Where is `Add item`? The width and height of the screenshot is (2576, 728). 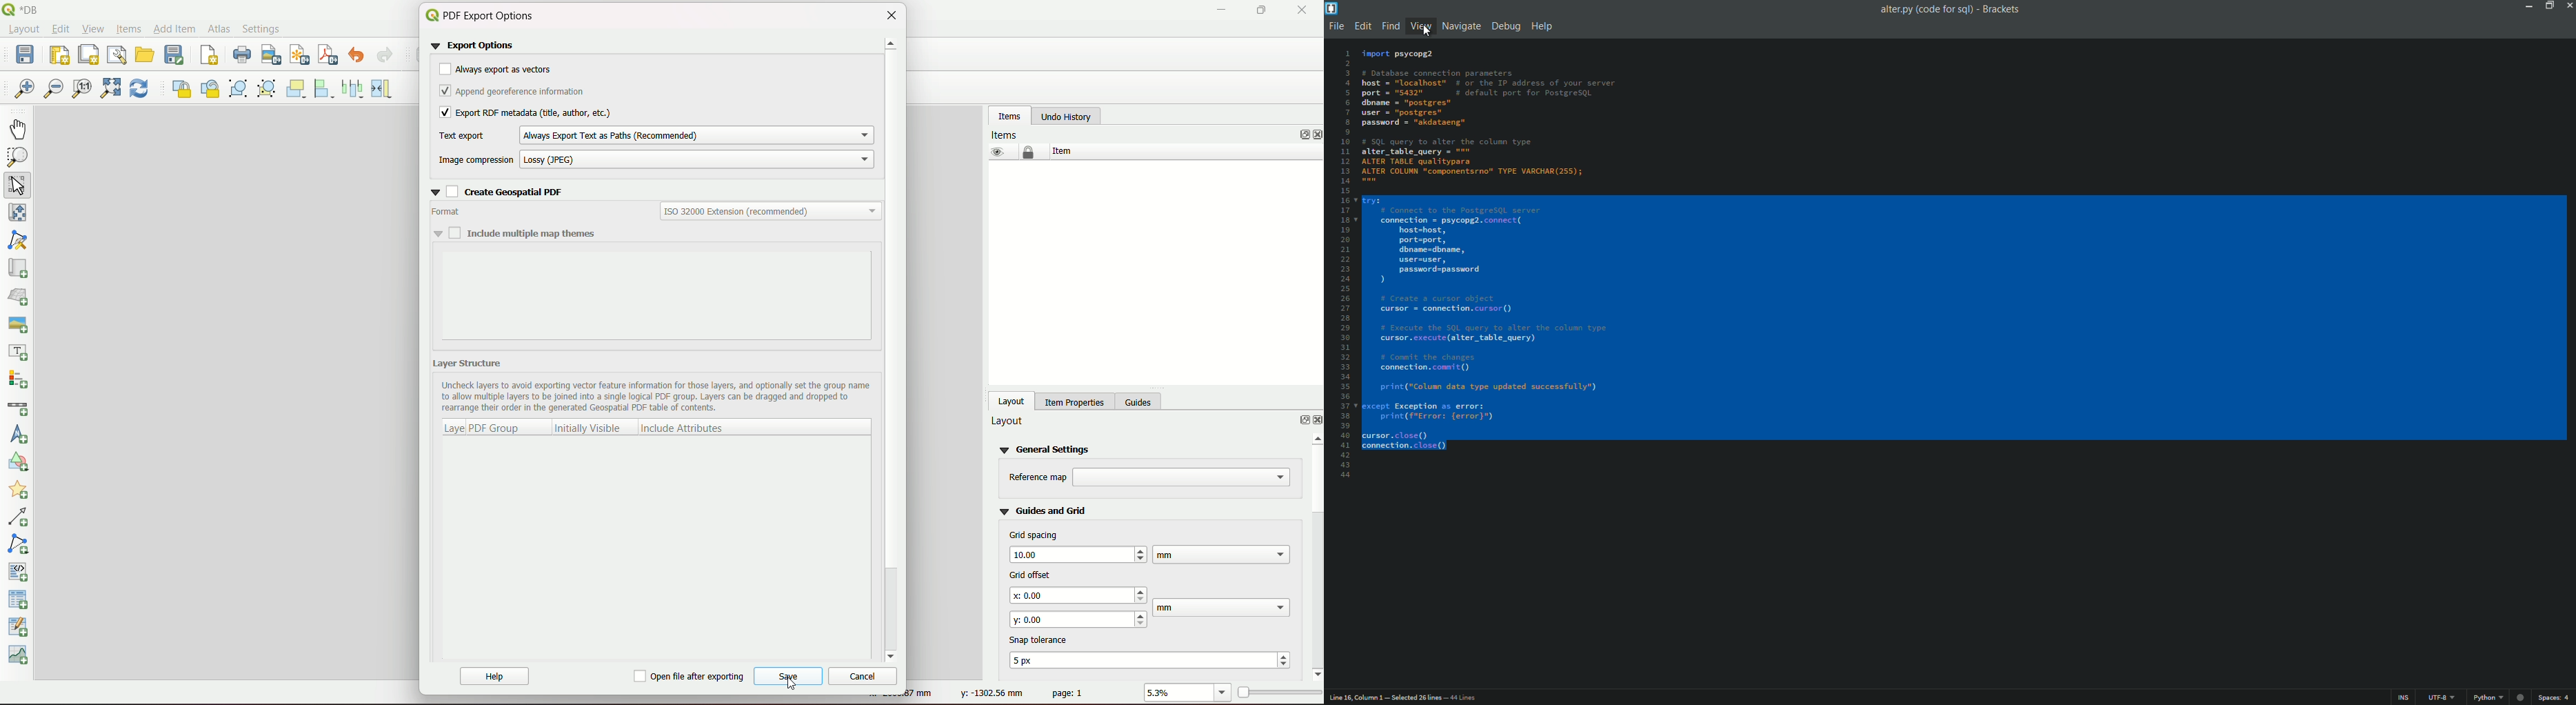
Add item is located at coordinates (174, 28).